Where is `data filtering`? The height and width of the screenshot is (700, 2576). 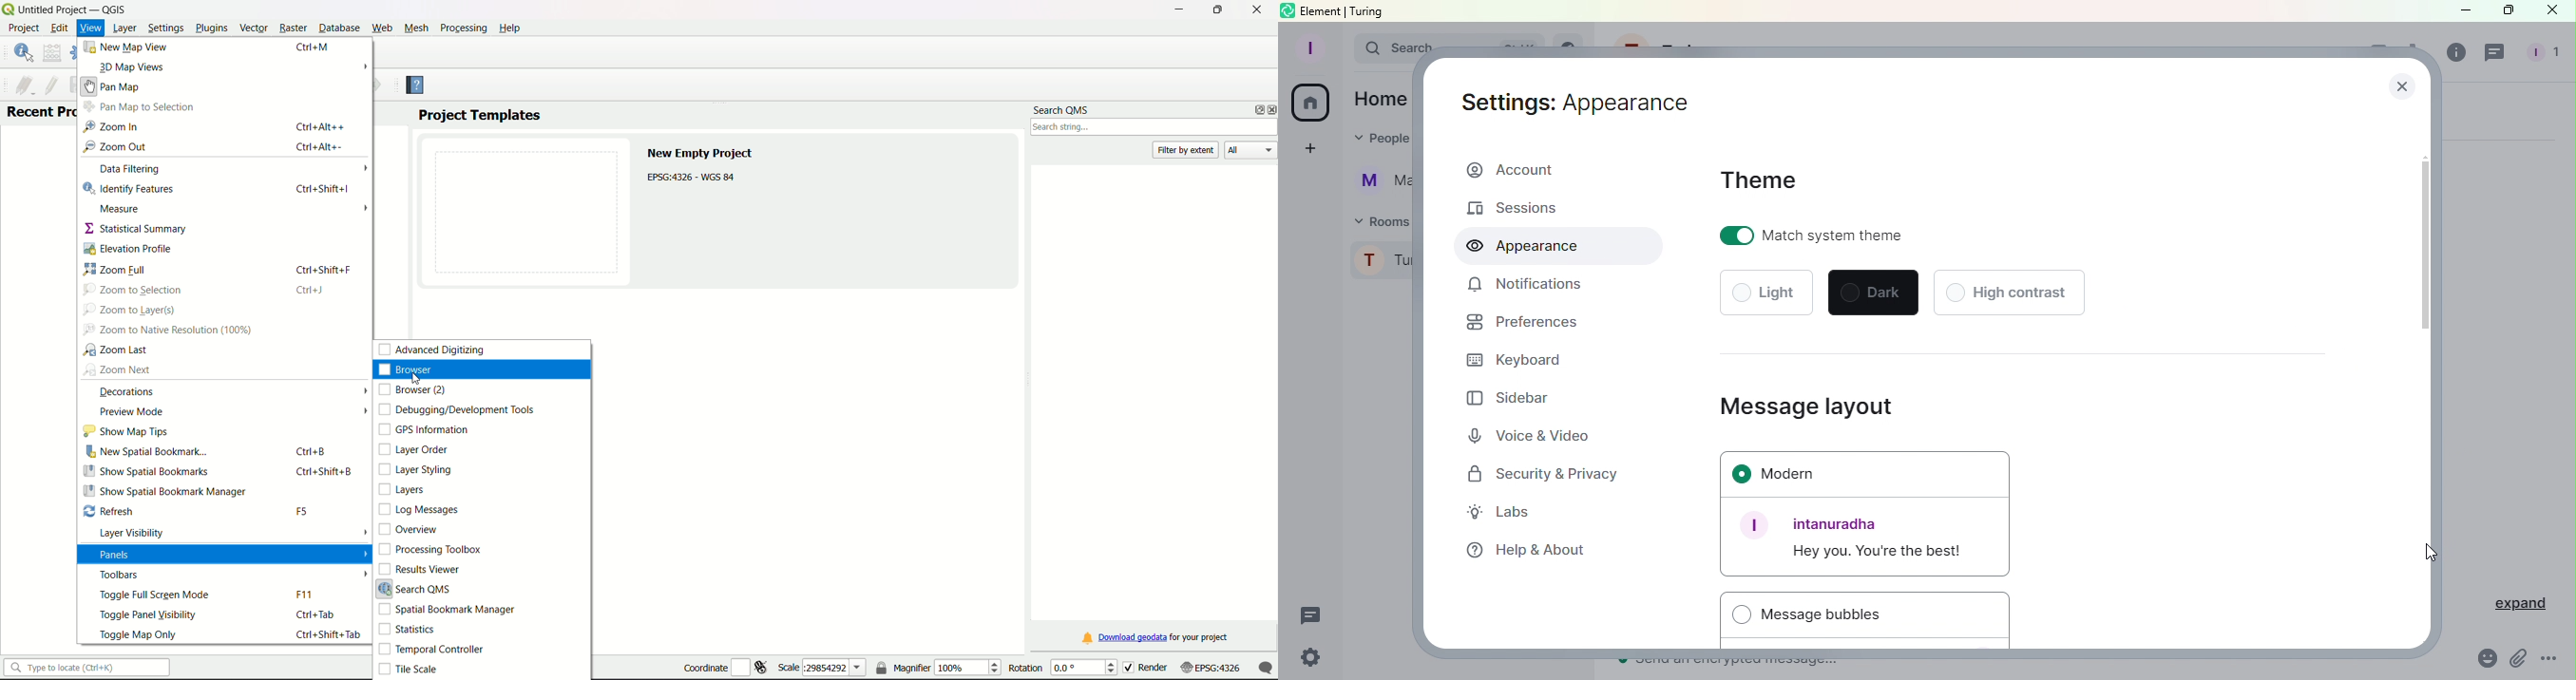 data filtering is located at coordinates (130, 170).